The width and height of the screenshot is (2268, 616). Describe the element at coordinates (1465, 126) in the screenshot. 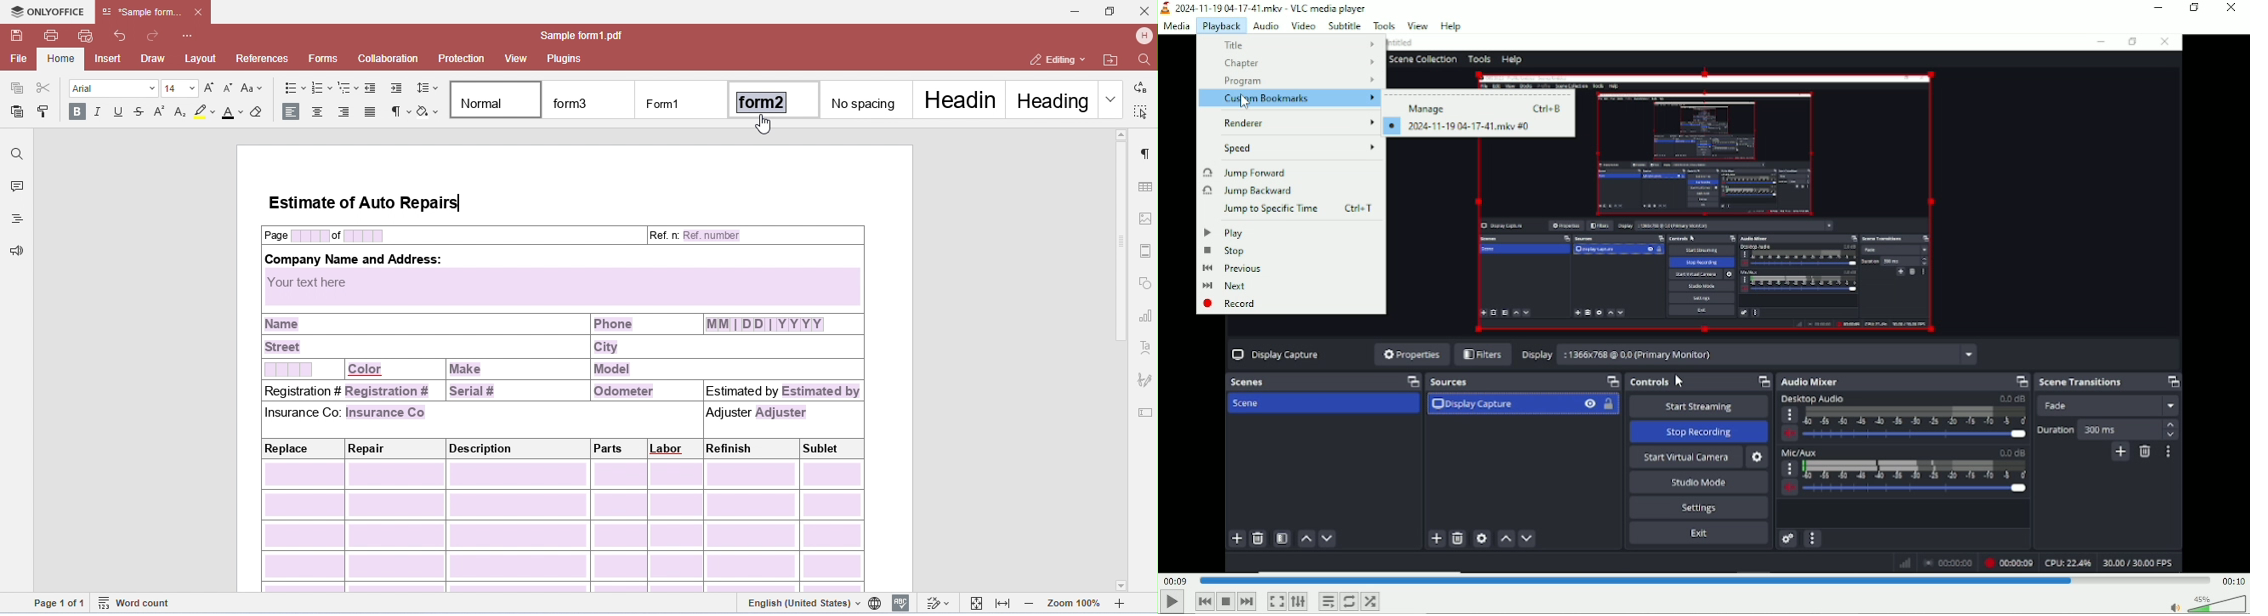

I see `2024-11-19 04-17-41.mkv#0` at that location.